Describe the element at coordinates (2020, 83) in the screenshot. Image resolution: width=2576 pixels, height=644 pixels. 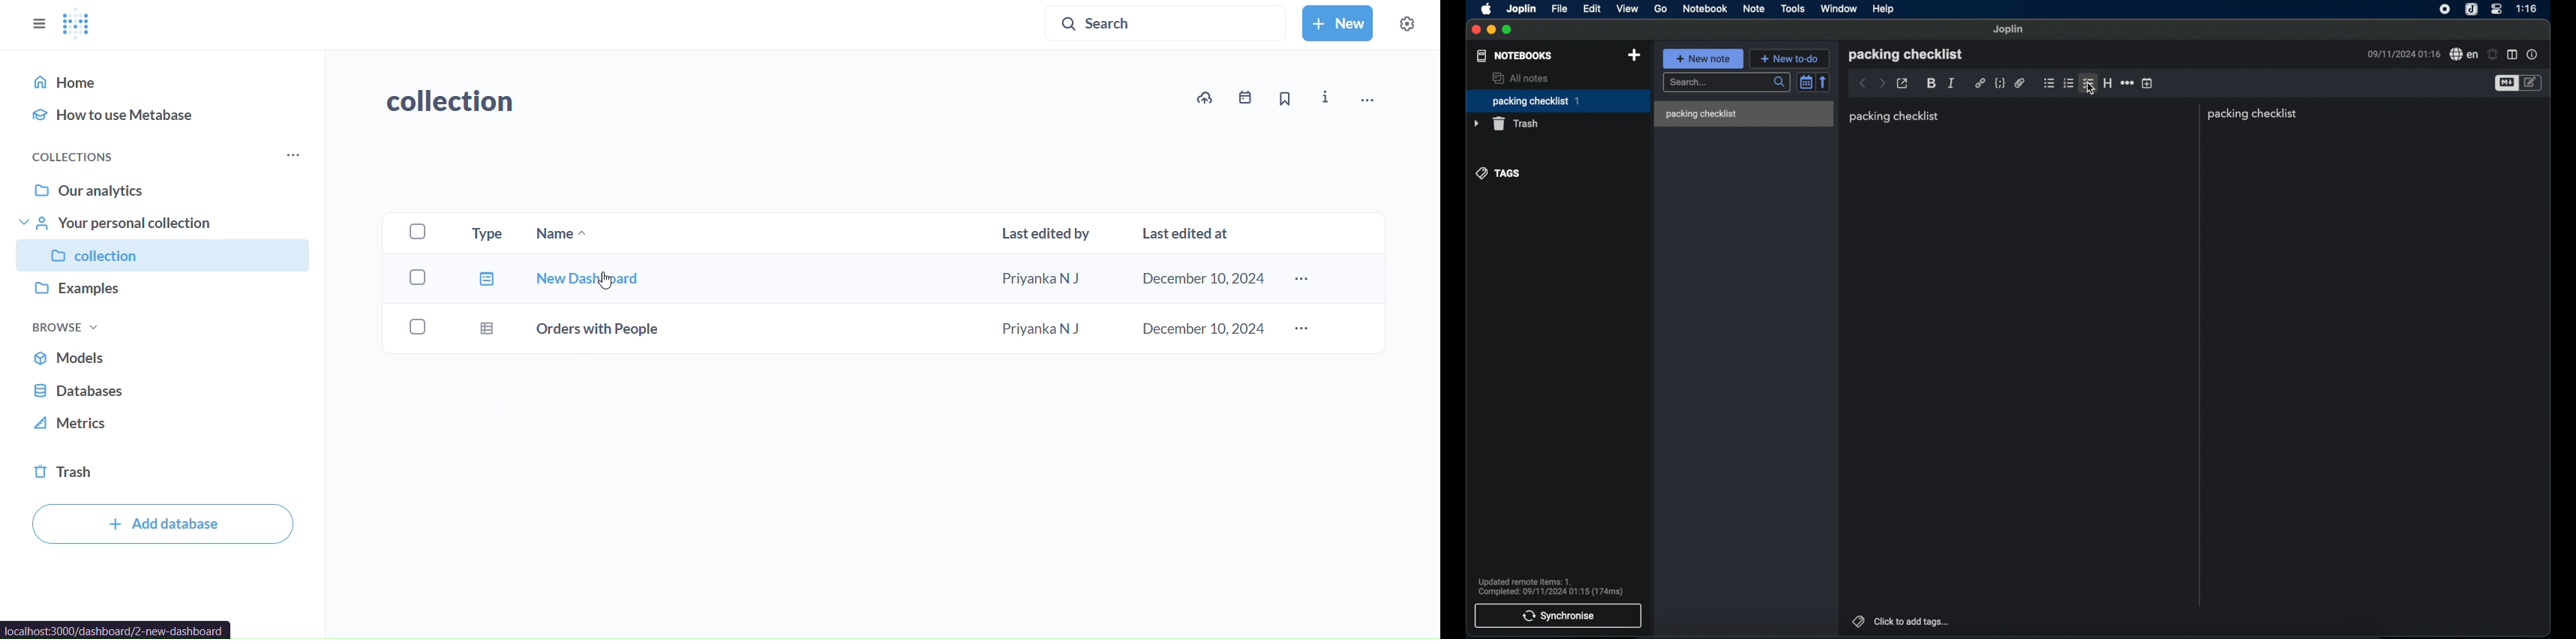
I see `attach file` at that location.